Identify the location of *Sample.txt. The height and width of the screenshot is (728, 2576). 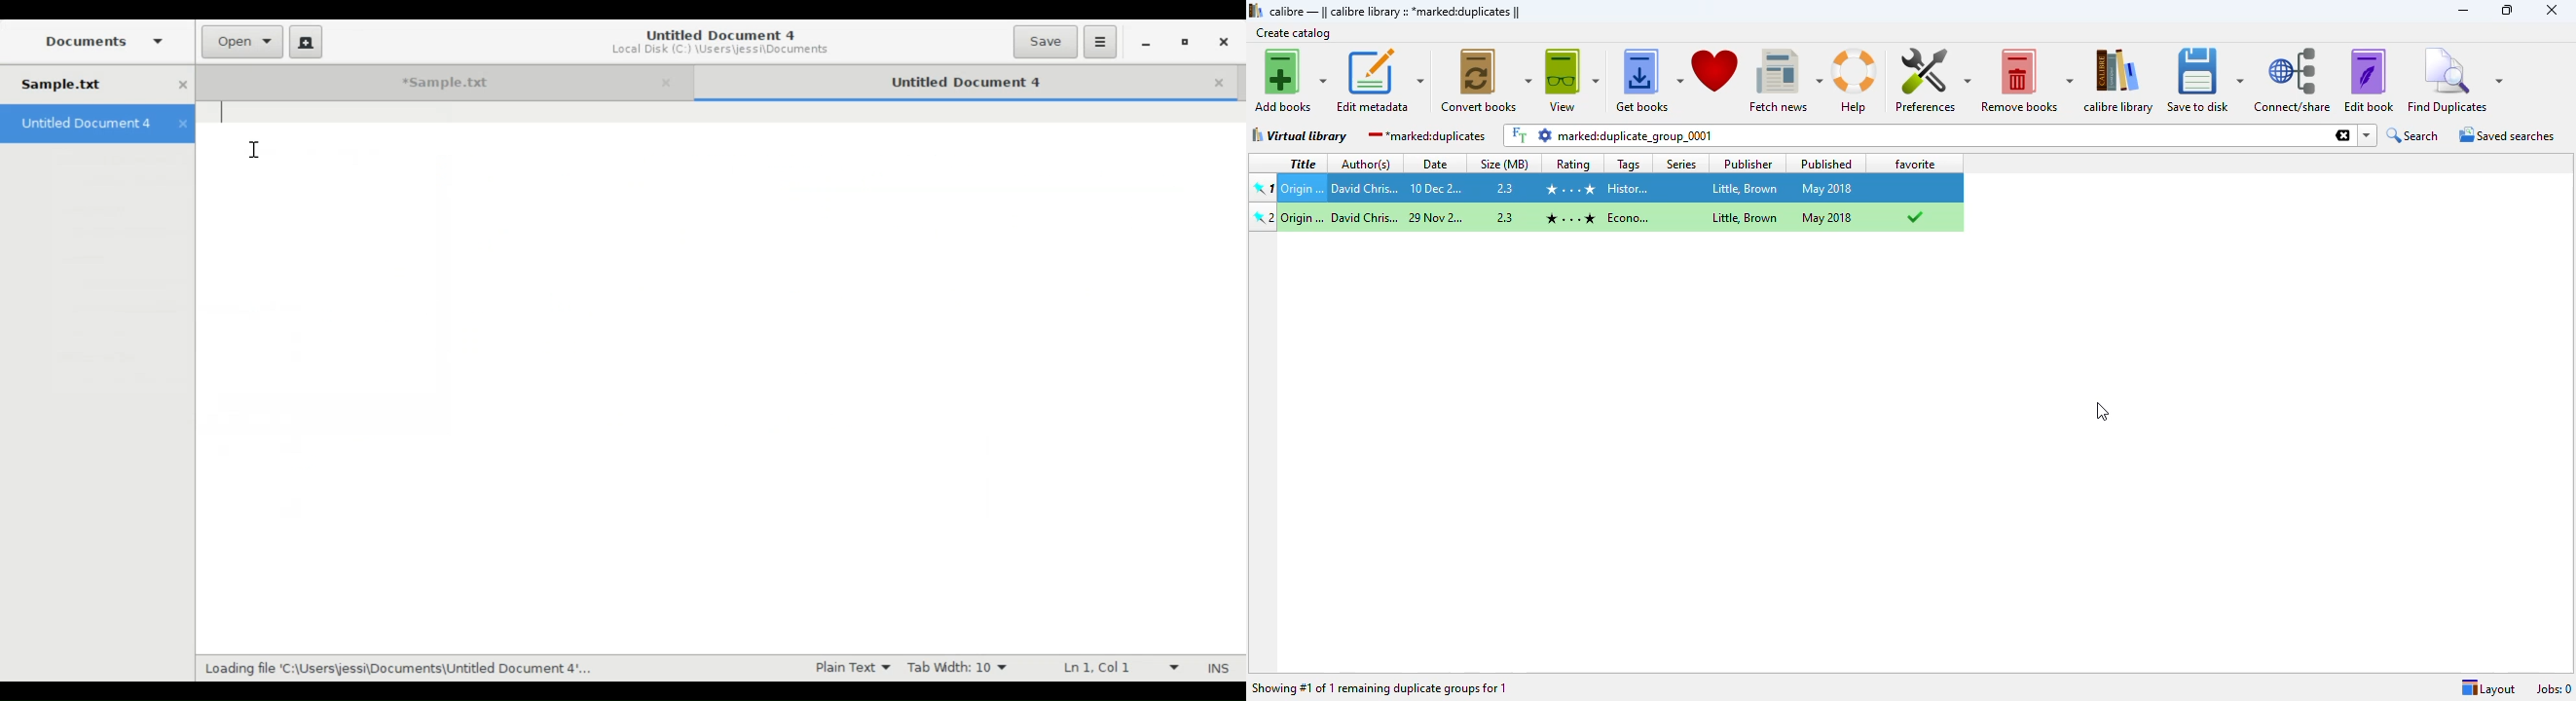
(424, 82).